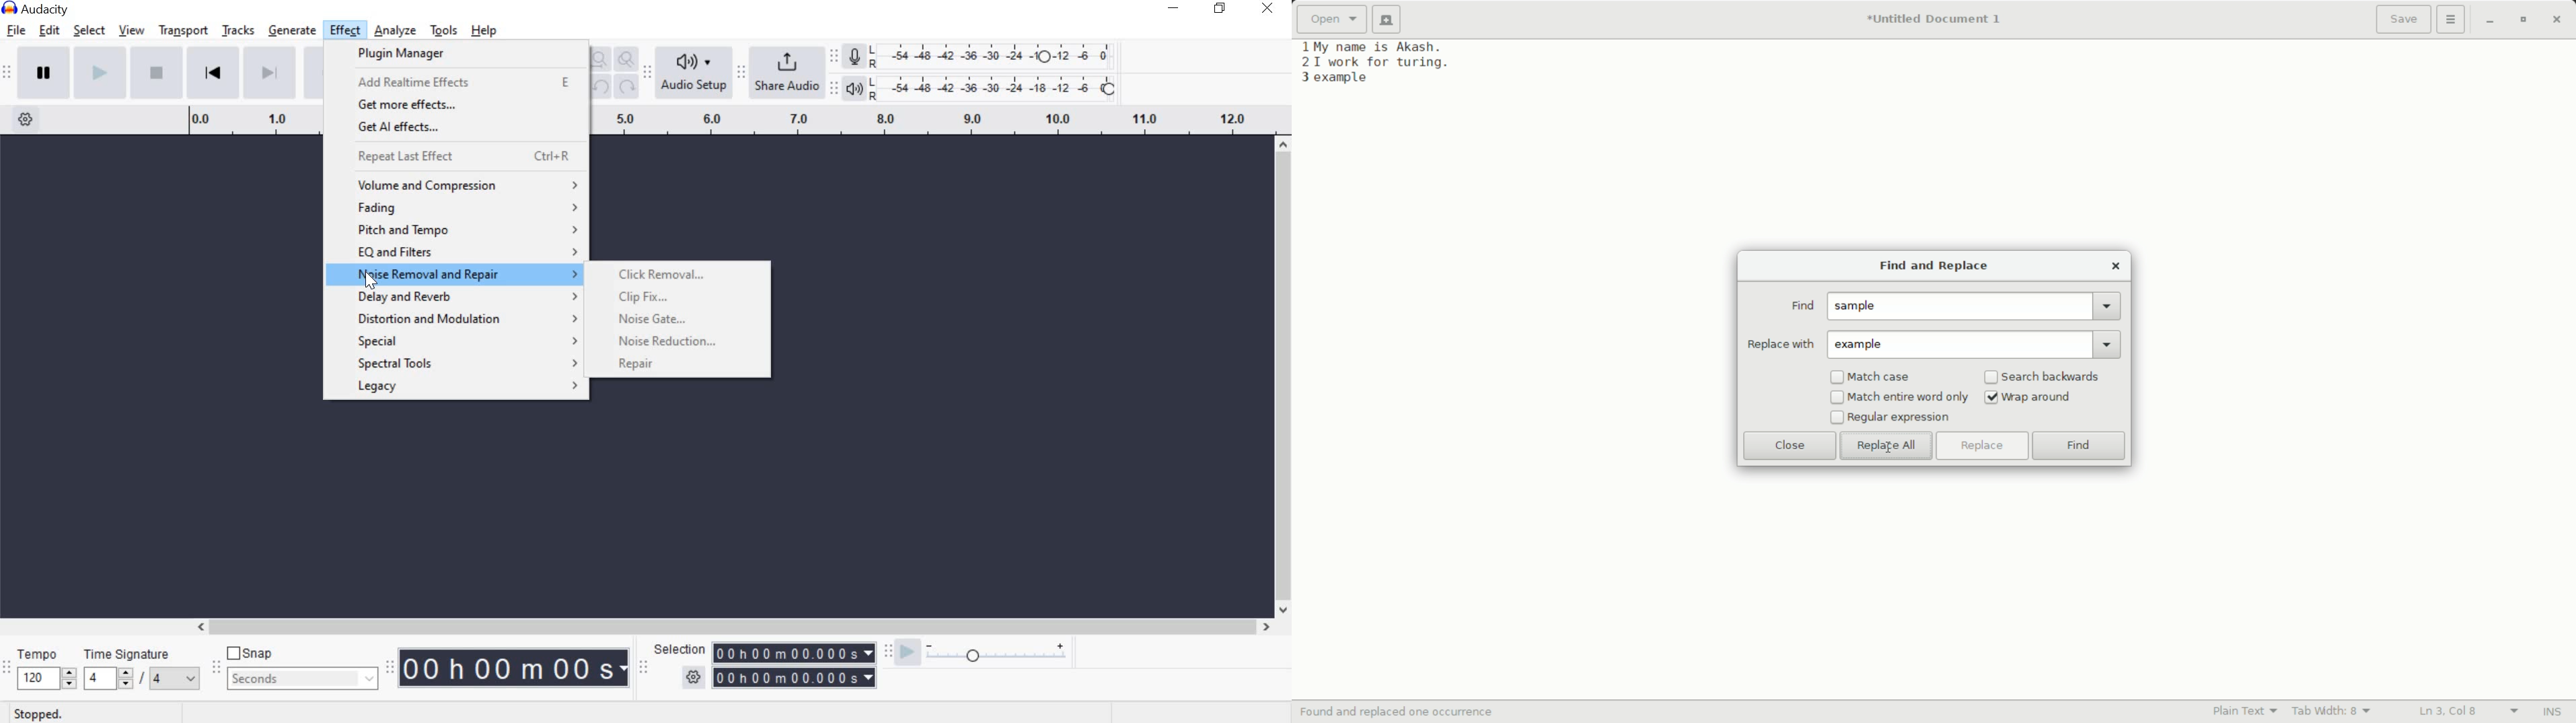 The image size is (2576, 728). I want to click on playback speed, so click(910, 654).